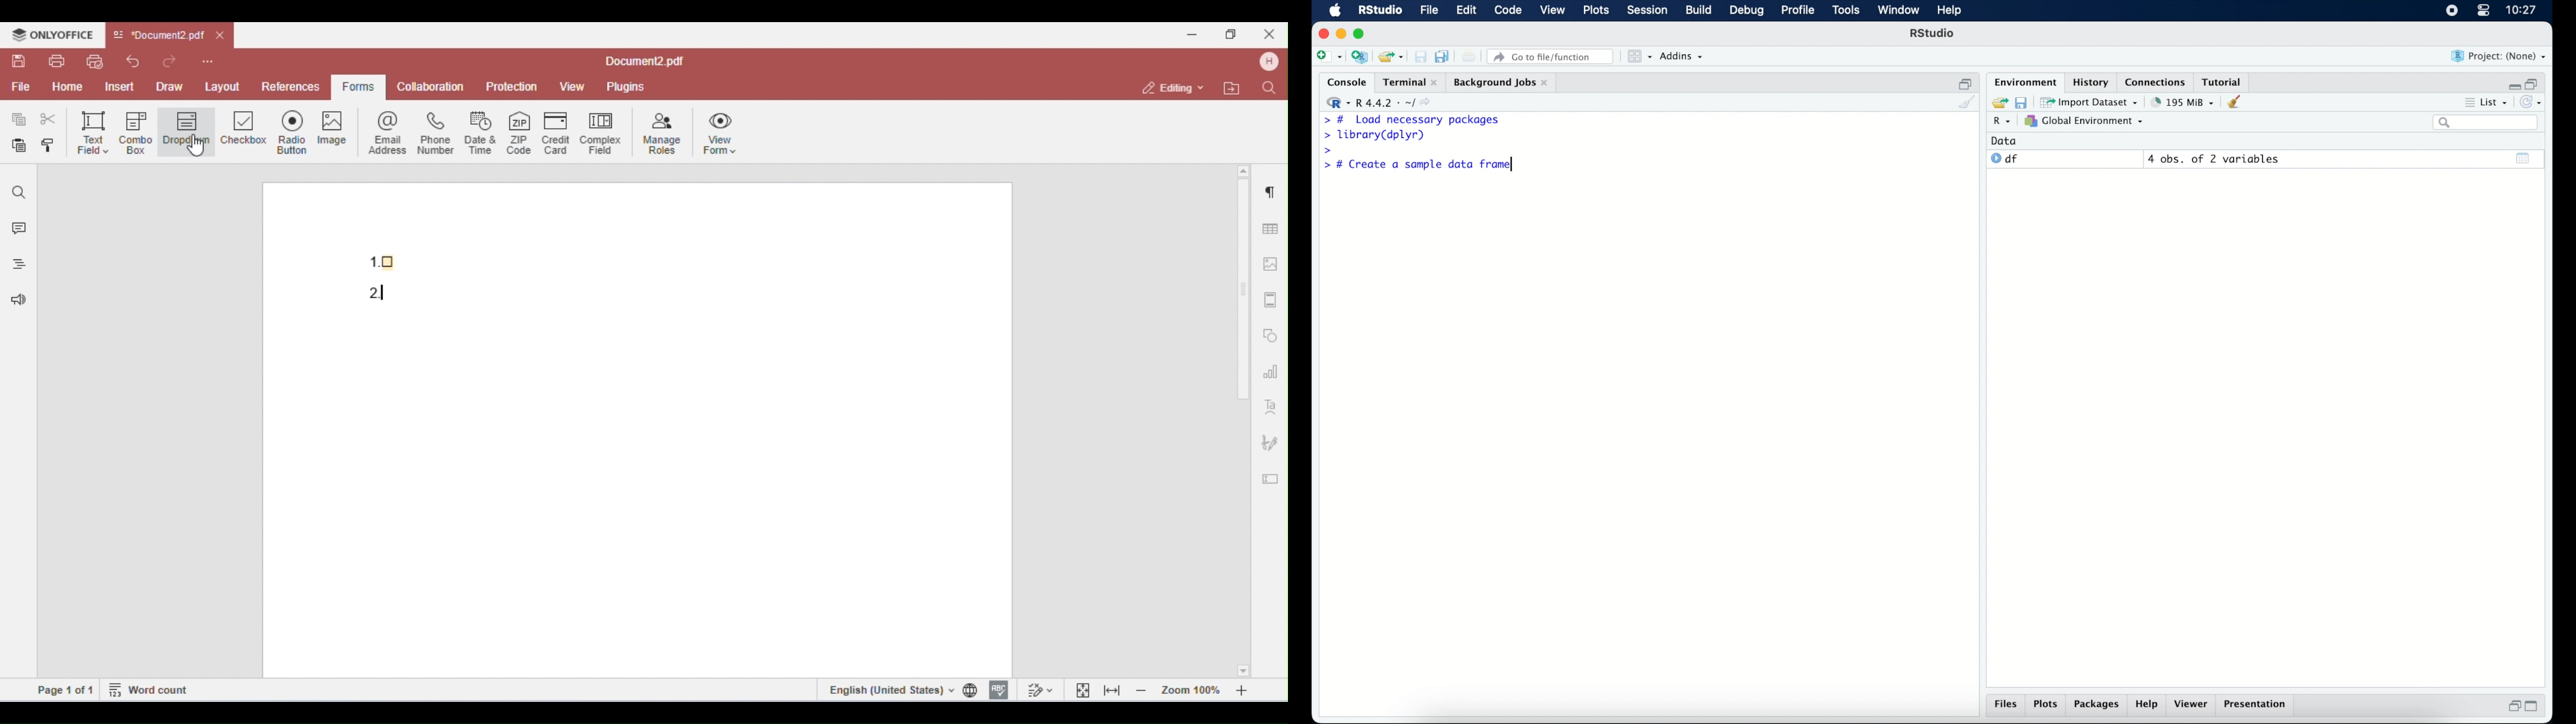  Describe the element at coordinates (1328, 58) in the screenshot. I see `create new file` at that location.